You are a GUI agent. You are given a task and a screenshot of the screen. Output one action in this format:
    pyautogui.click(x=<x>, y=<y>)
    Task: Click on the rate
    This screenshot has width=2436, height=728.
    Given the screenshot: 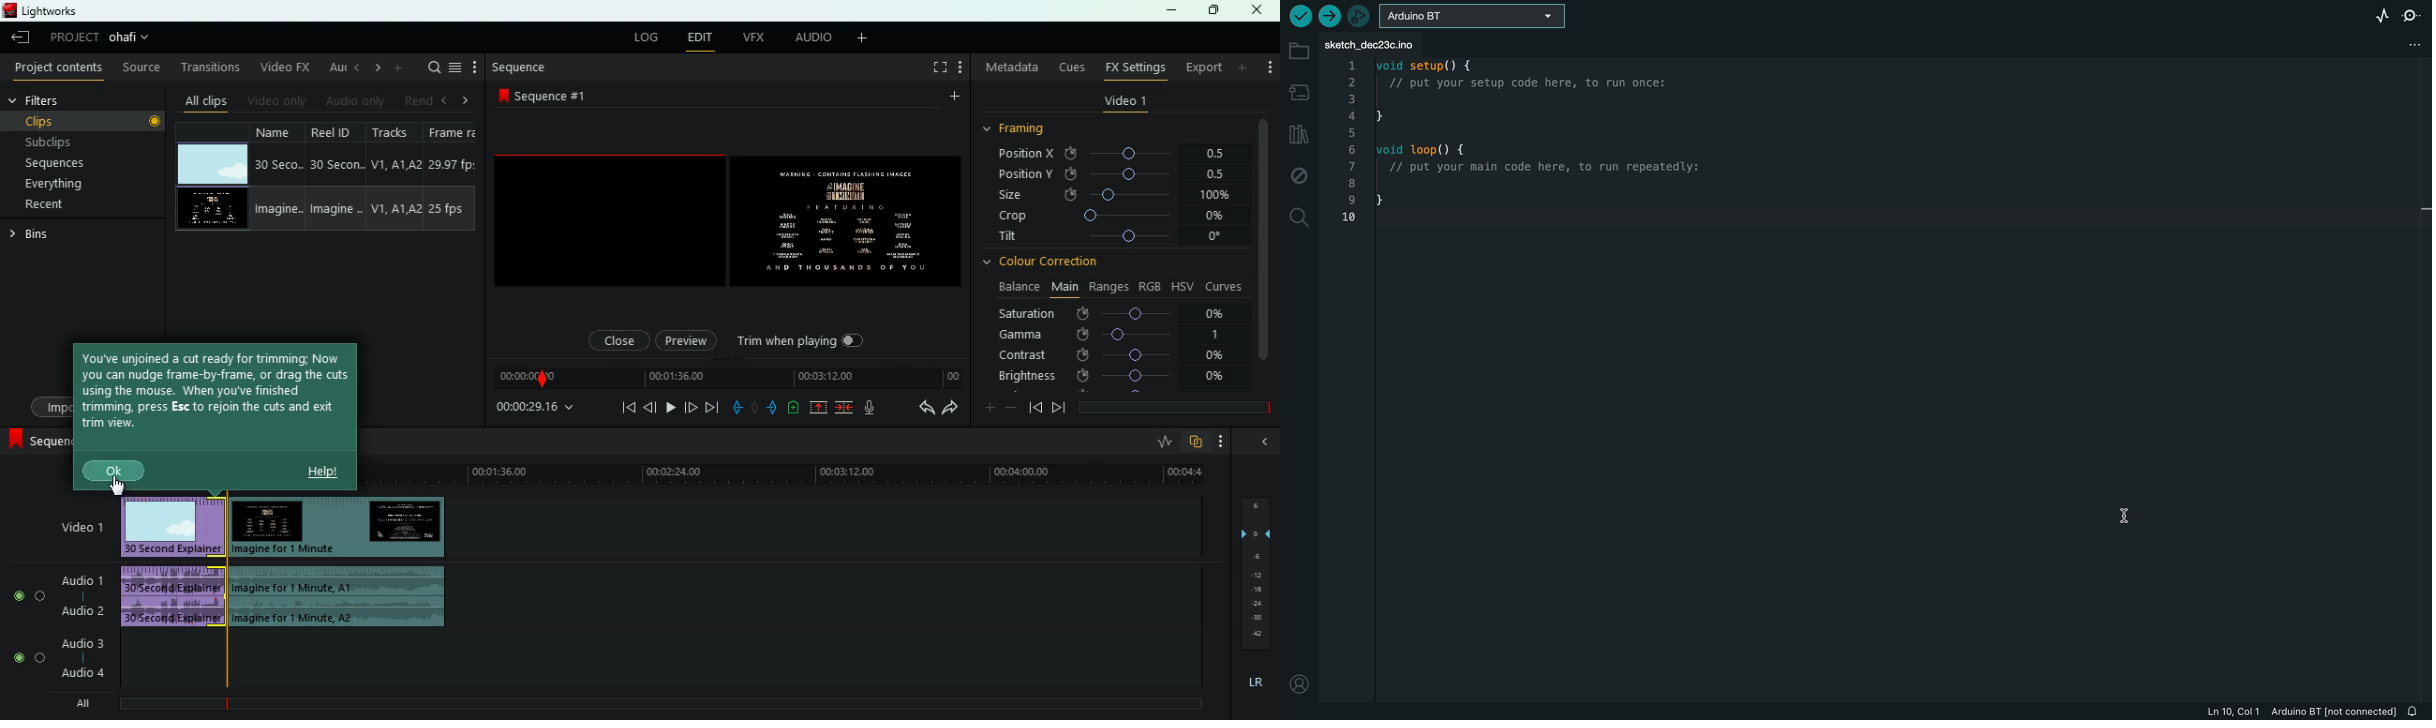 What is the action you would take?
    pyautogui.click(x=1163, y=444)
    